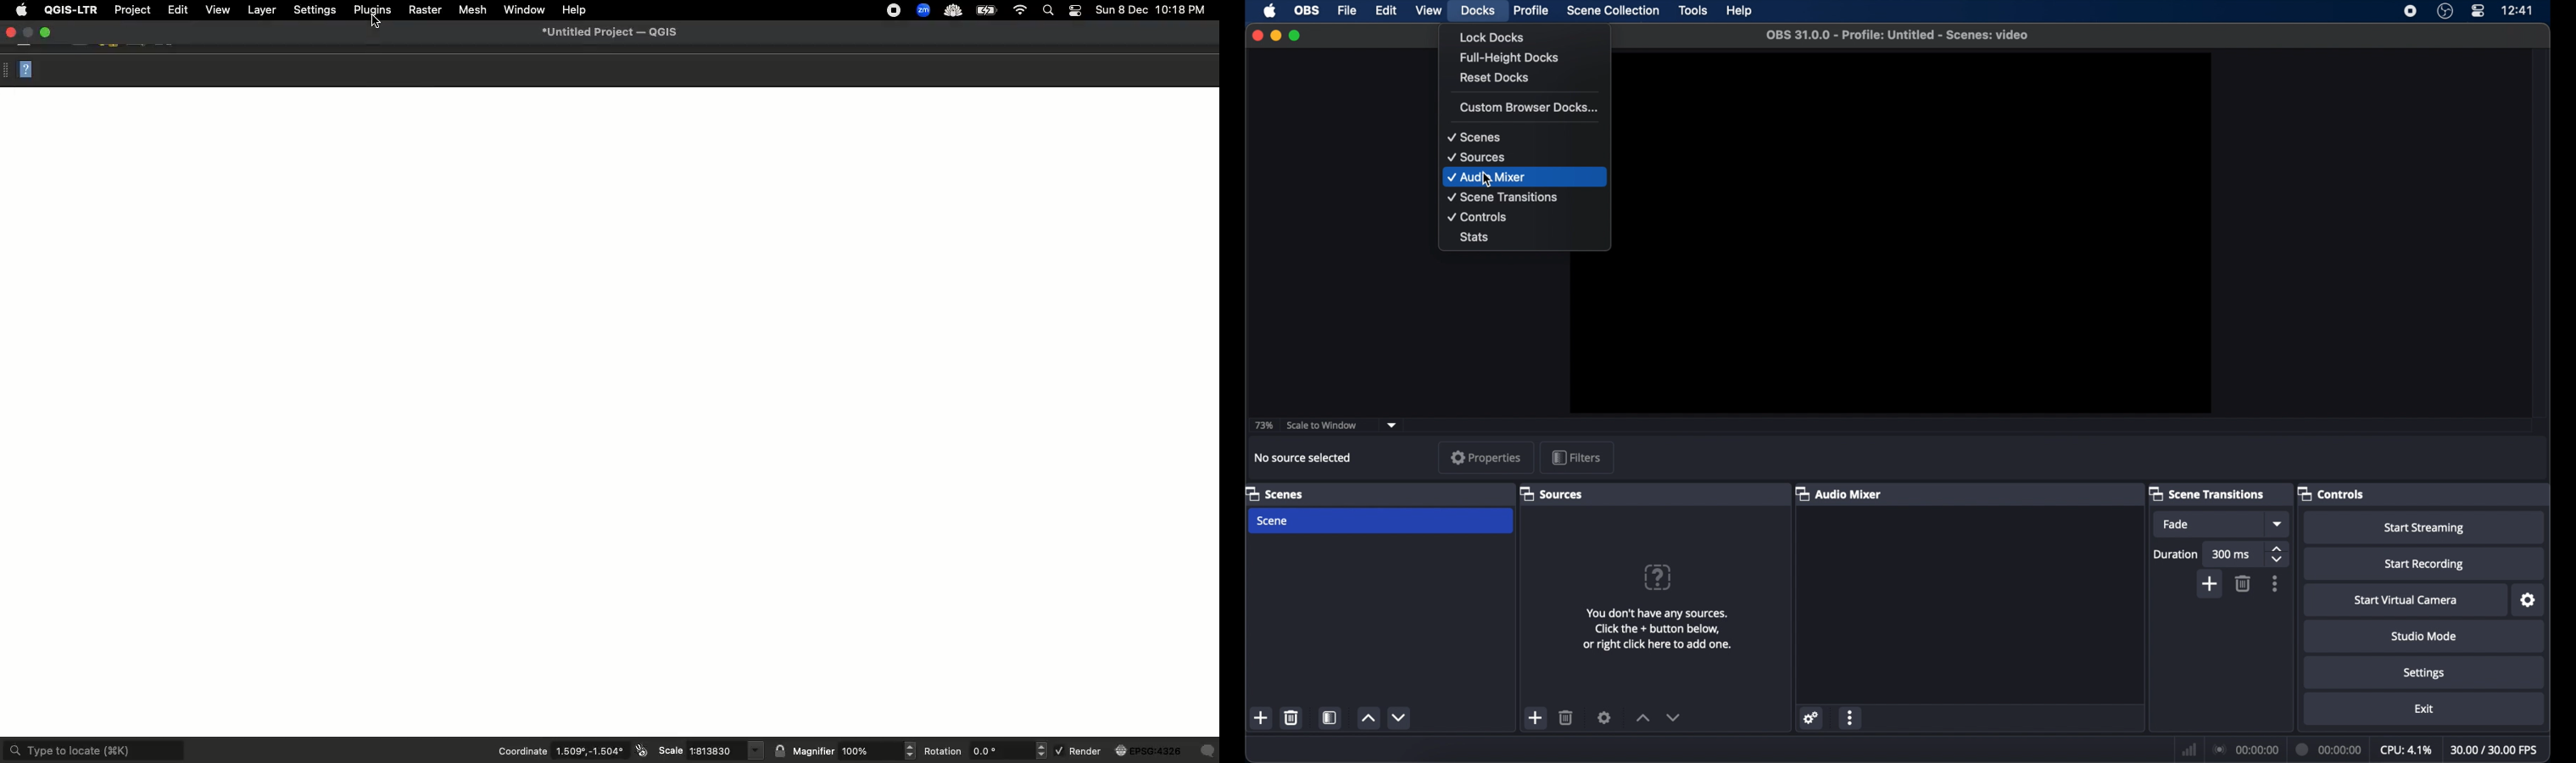 This screenshot has height=784, width=2576. What do you see at coordinates (1330, 717) in the screenshot?
I see `scene filters` at bounding box center [1330, 717].